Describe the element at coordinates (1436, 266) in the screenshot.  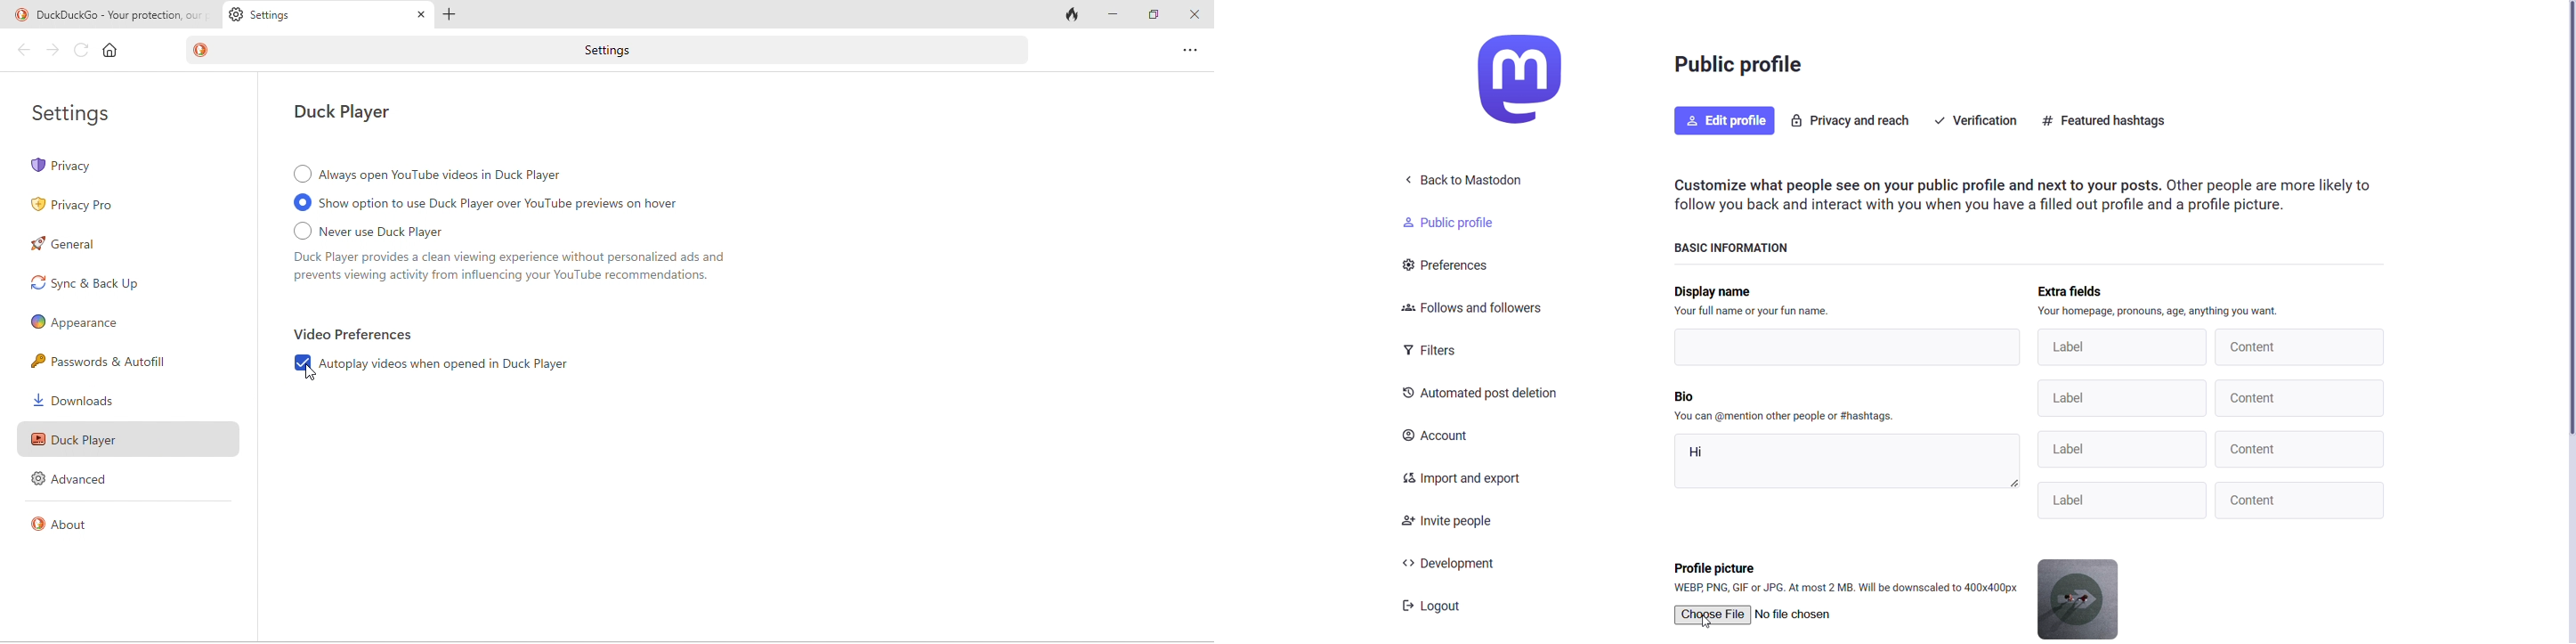
I see `preferences` at that location.